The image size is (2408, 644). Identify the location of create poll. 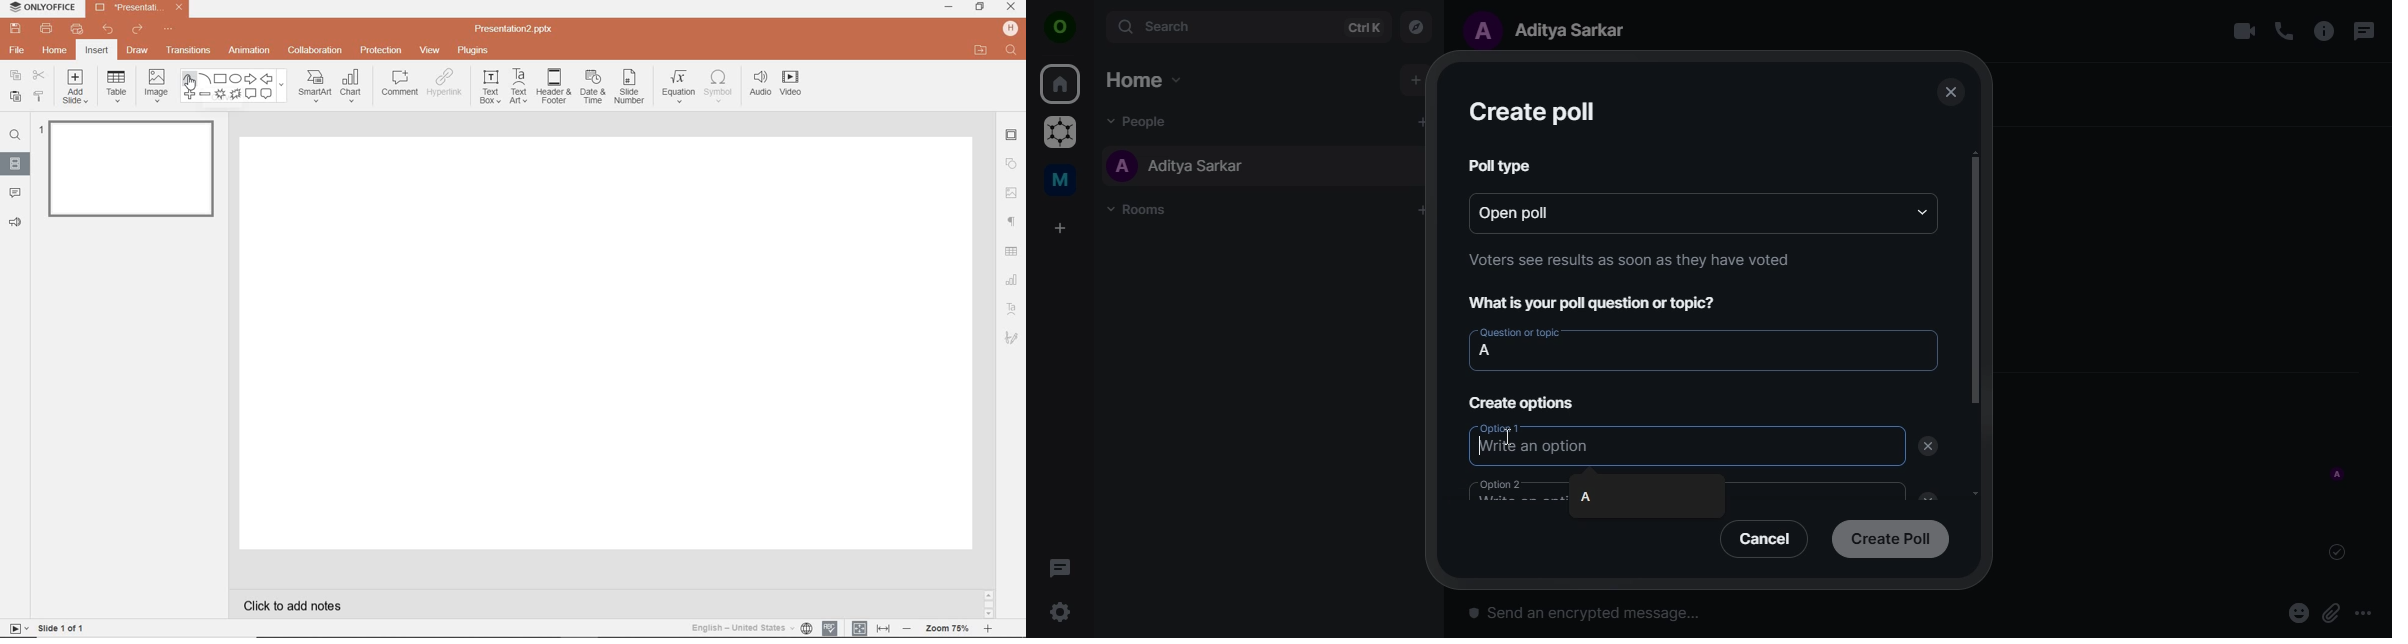
(1531, 113).